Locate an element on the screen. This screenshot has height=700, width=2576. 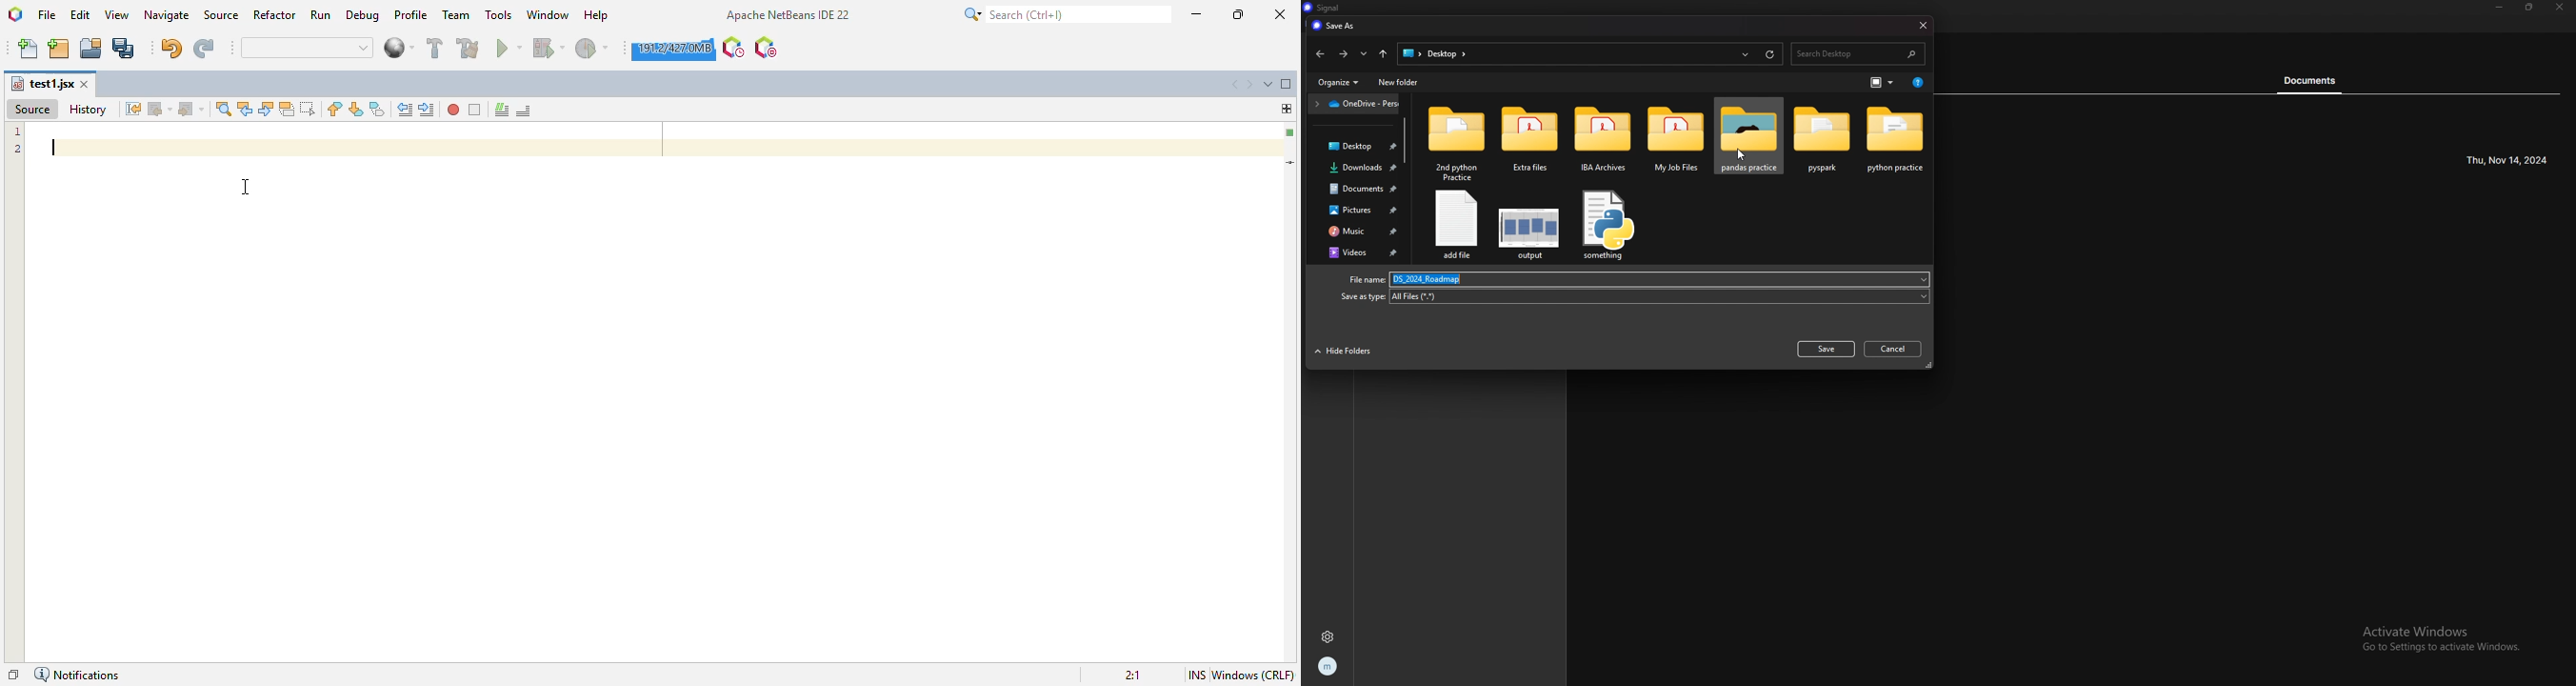
drag me to split this window horizontally or vertically is located at coordinates (1287, 109).